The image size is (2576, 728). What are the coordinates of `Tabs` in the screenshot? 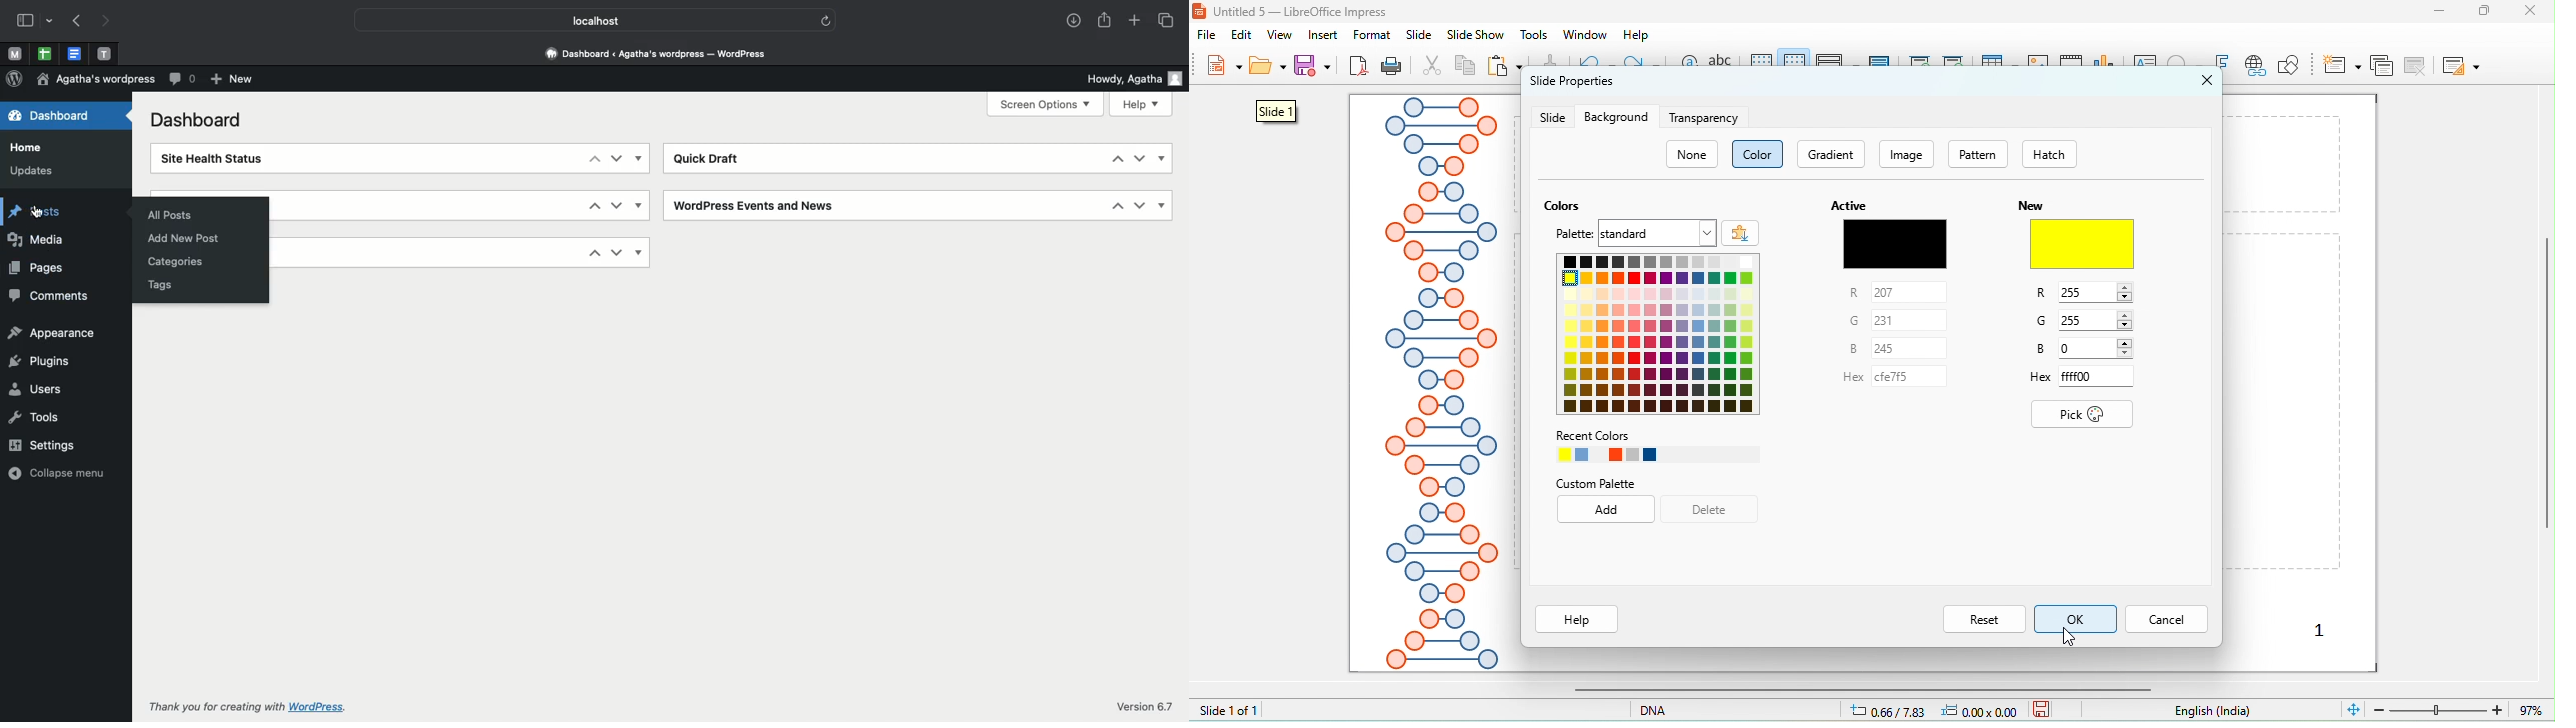 It's located at (1166, 20).